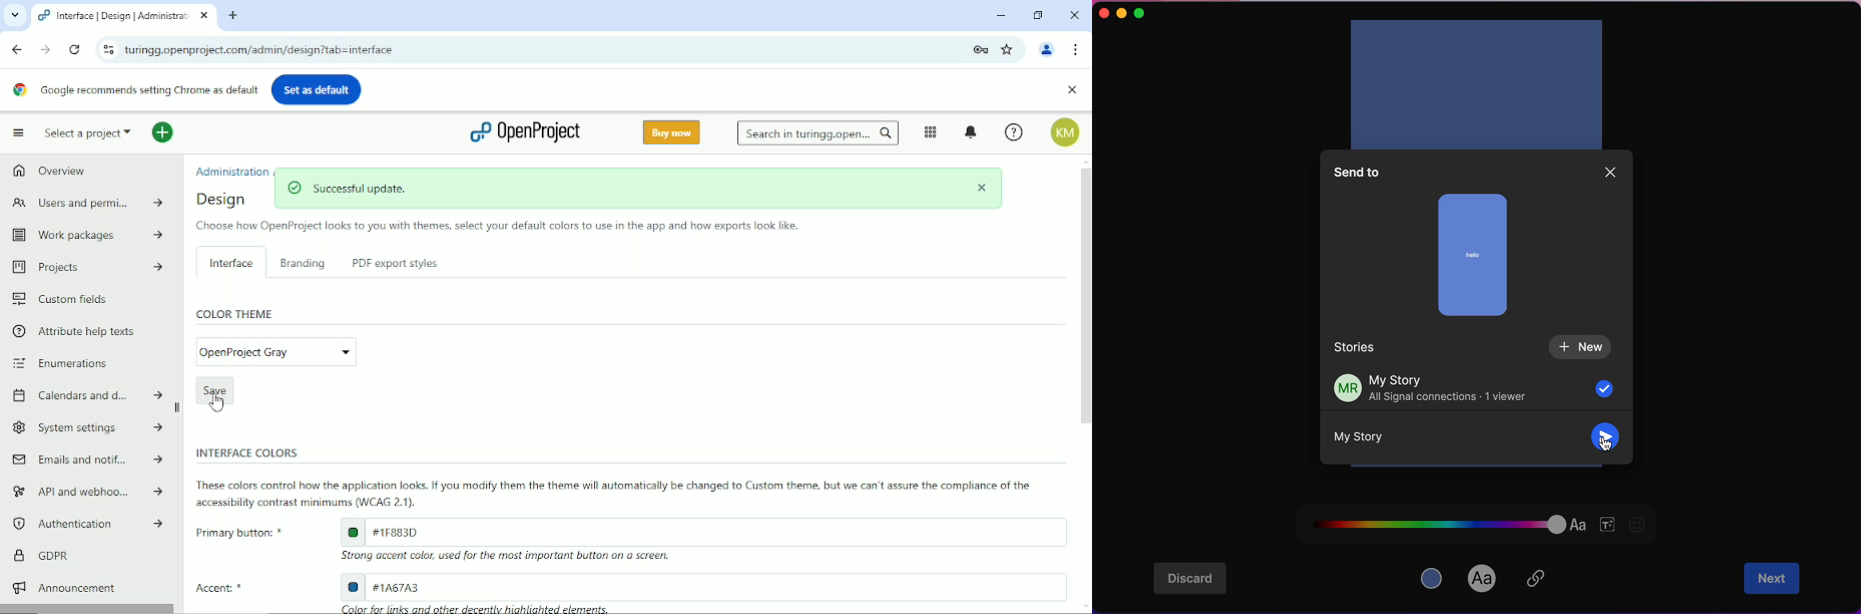  I want to click on PDF export styles, so click(392, 264).